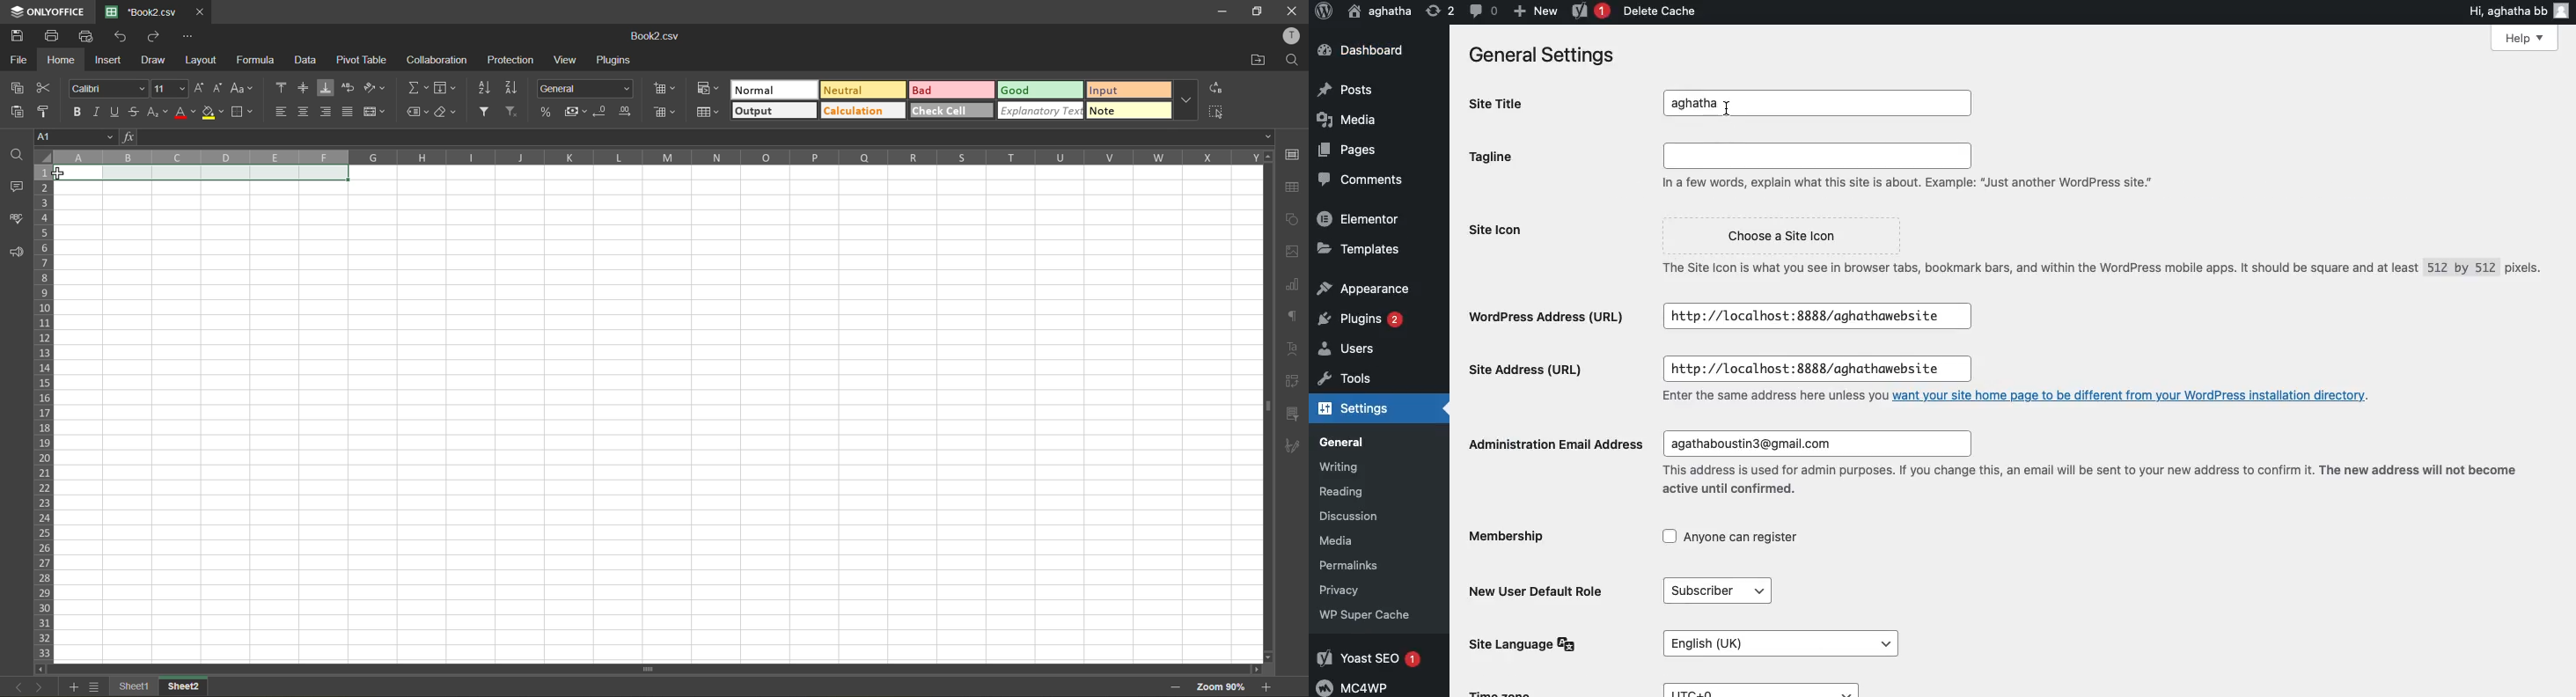  I want to click on input, so click(1129, 89).